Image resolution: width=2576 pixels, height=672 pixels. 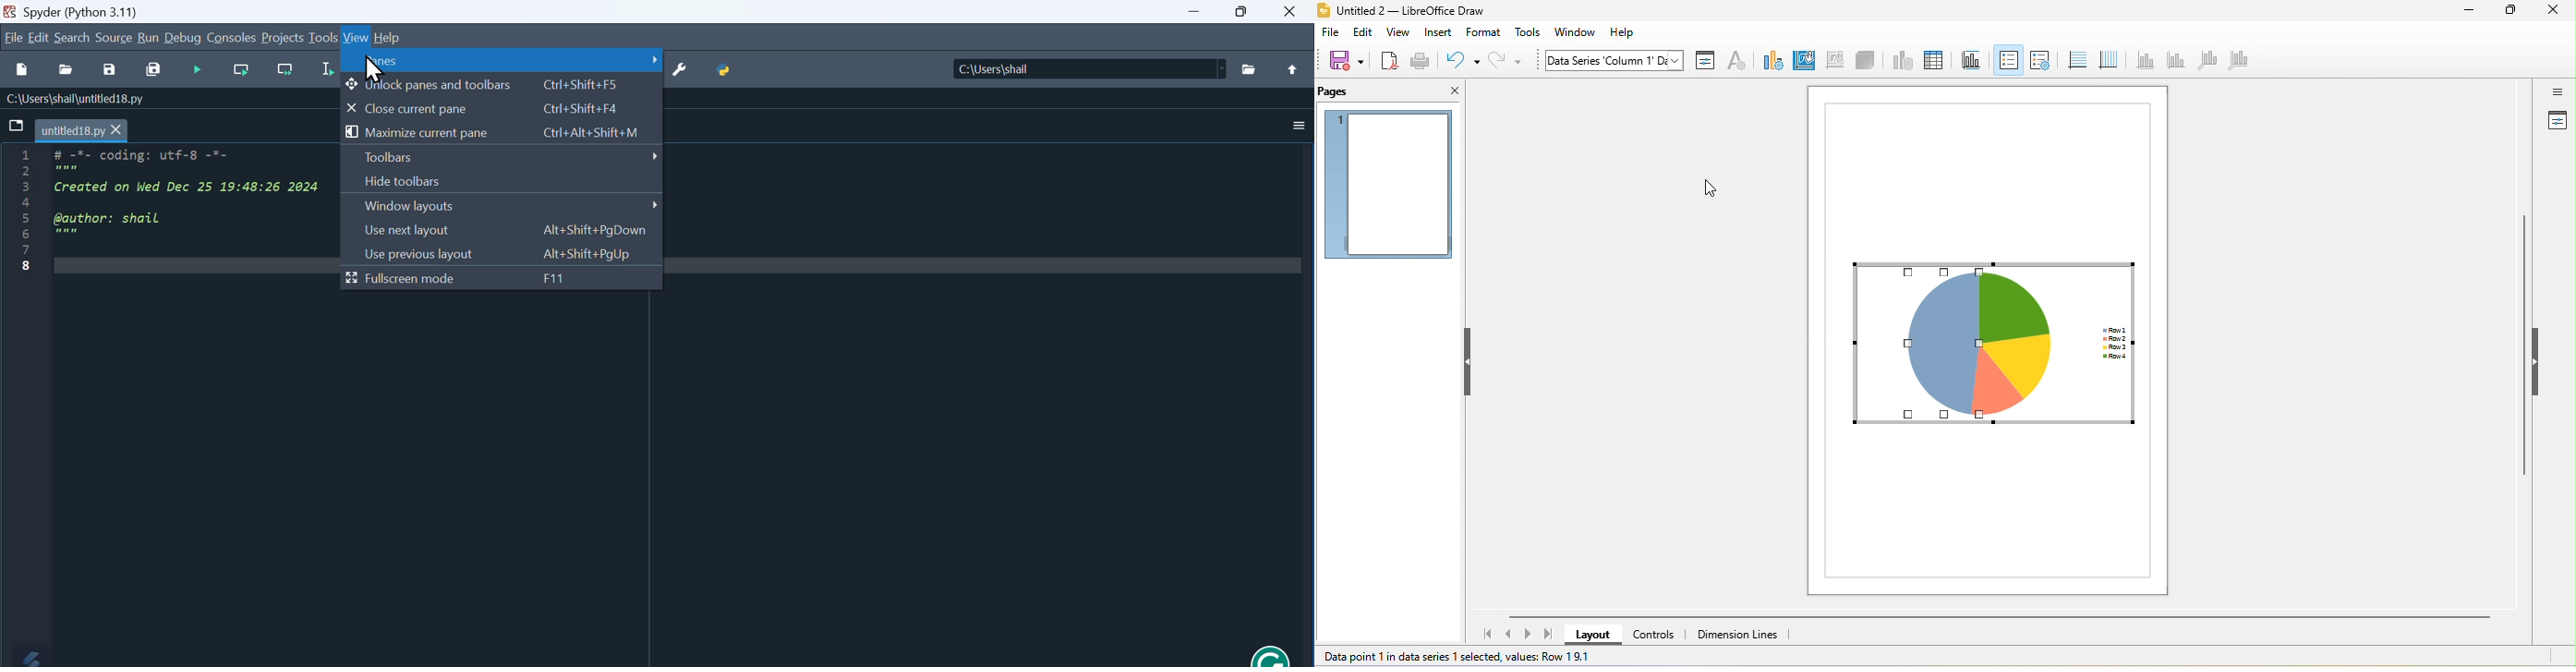 I want to click on previous, so click(x=1511, y=632).